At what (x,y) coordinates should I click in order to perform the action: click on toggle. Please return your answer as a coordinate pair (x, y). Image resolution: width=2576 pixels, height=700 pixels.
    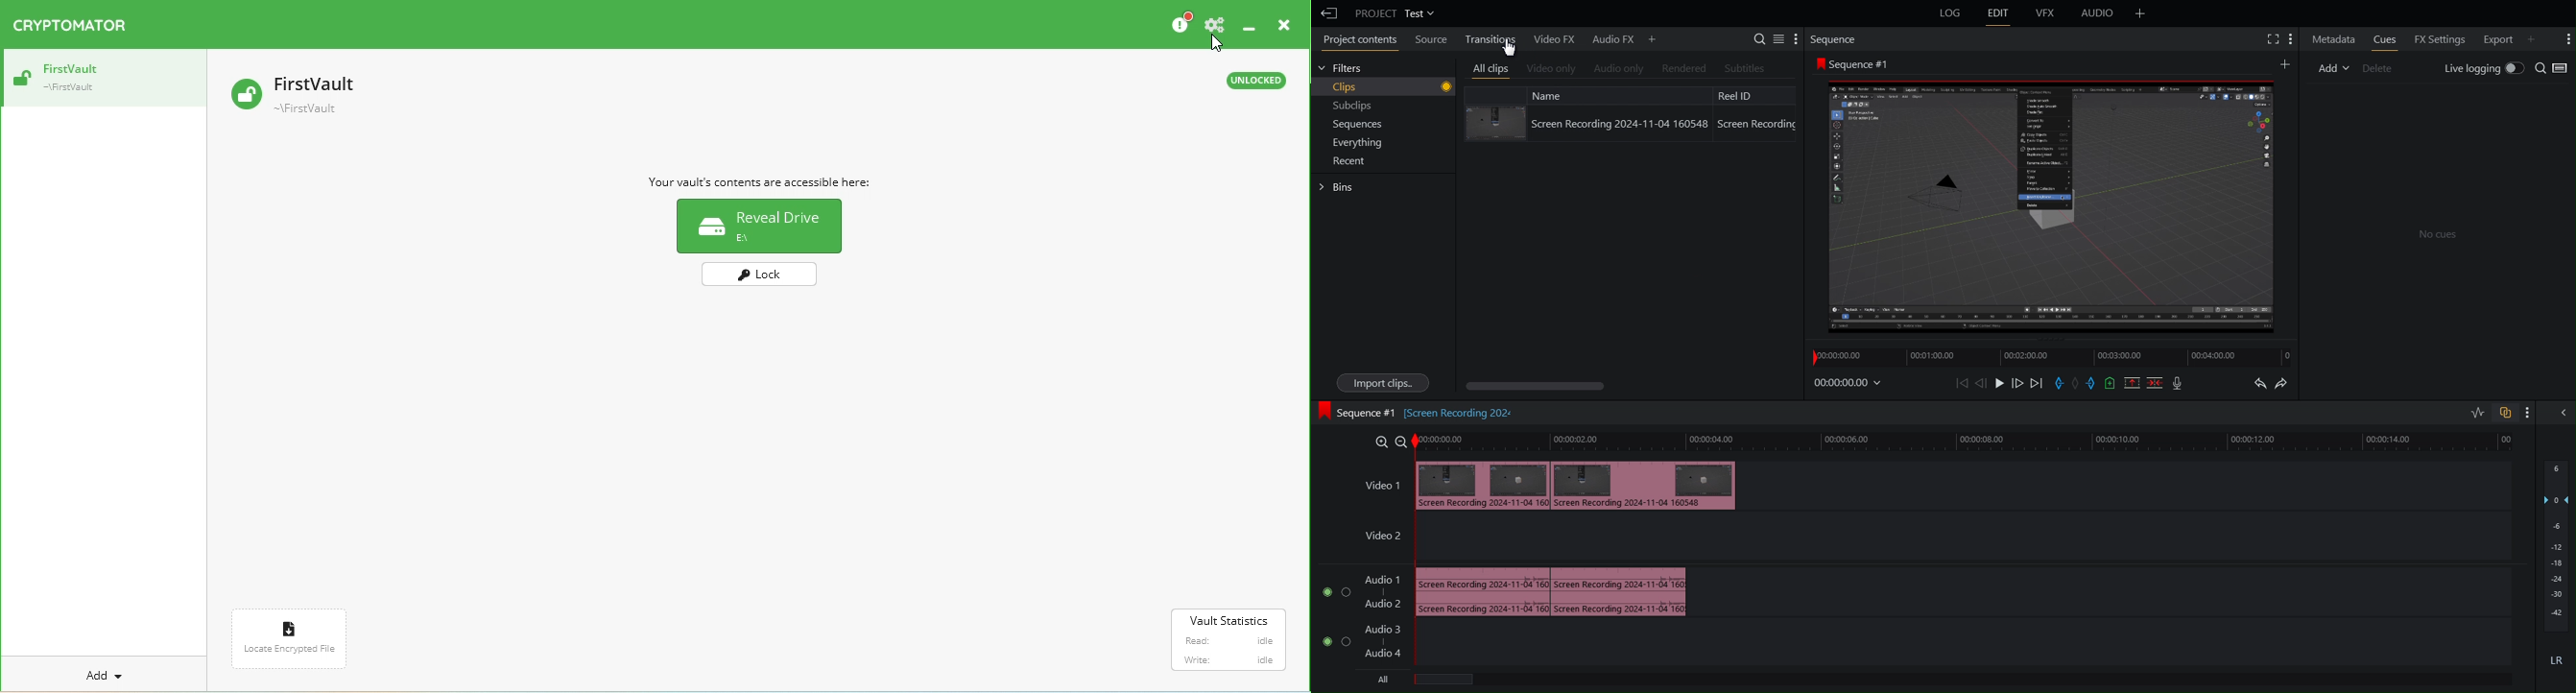
    Looking at the image, I should click on (1323, 595).